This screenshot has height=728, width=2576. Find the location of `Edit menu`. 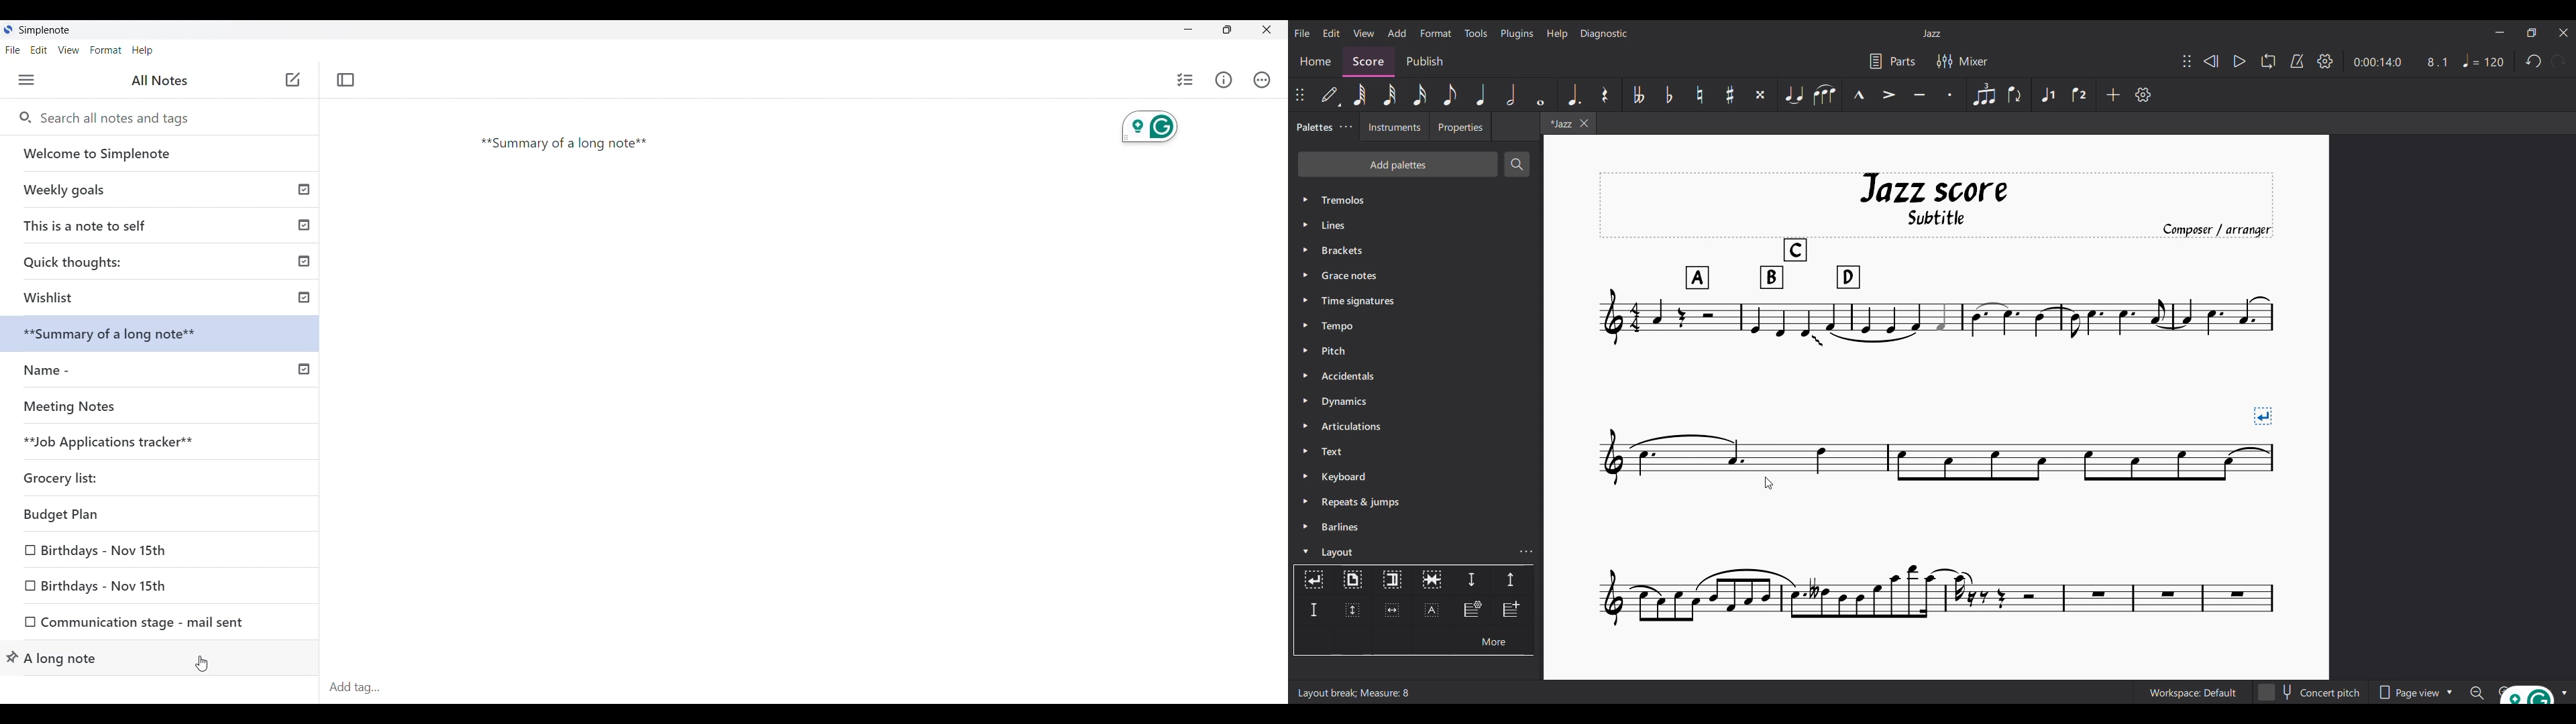

Edit menu is located at coordinates (1332, 34).